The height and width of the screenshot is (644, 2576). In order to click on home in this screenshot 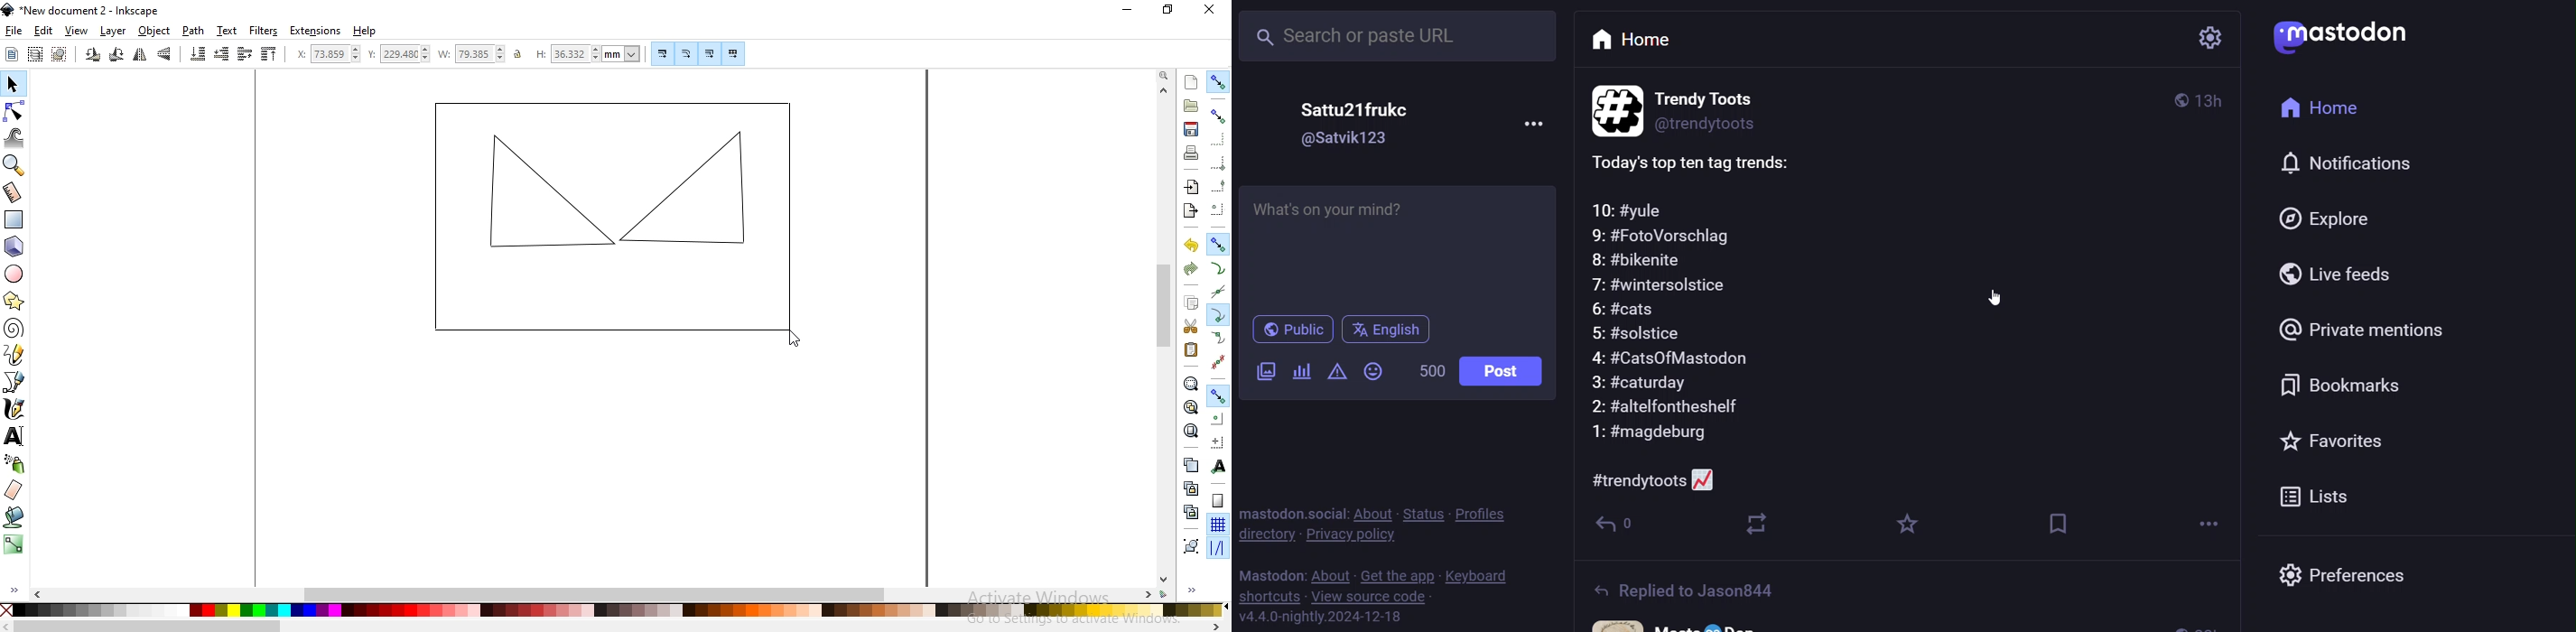, I will do `click(1629, 41)`.